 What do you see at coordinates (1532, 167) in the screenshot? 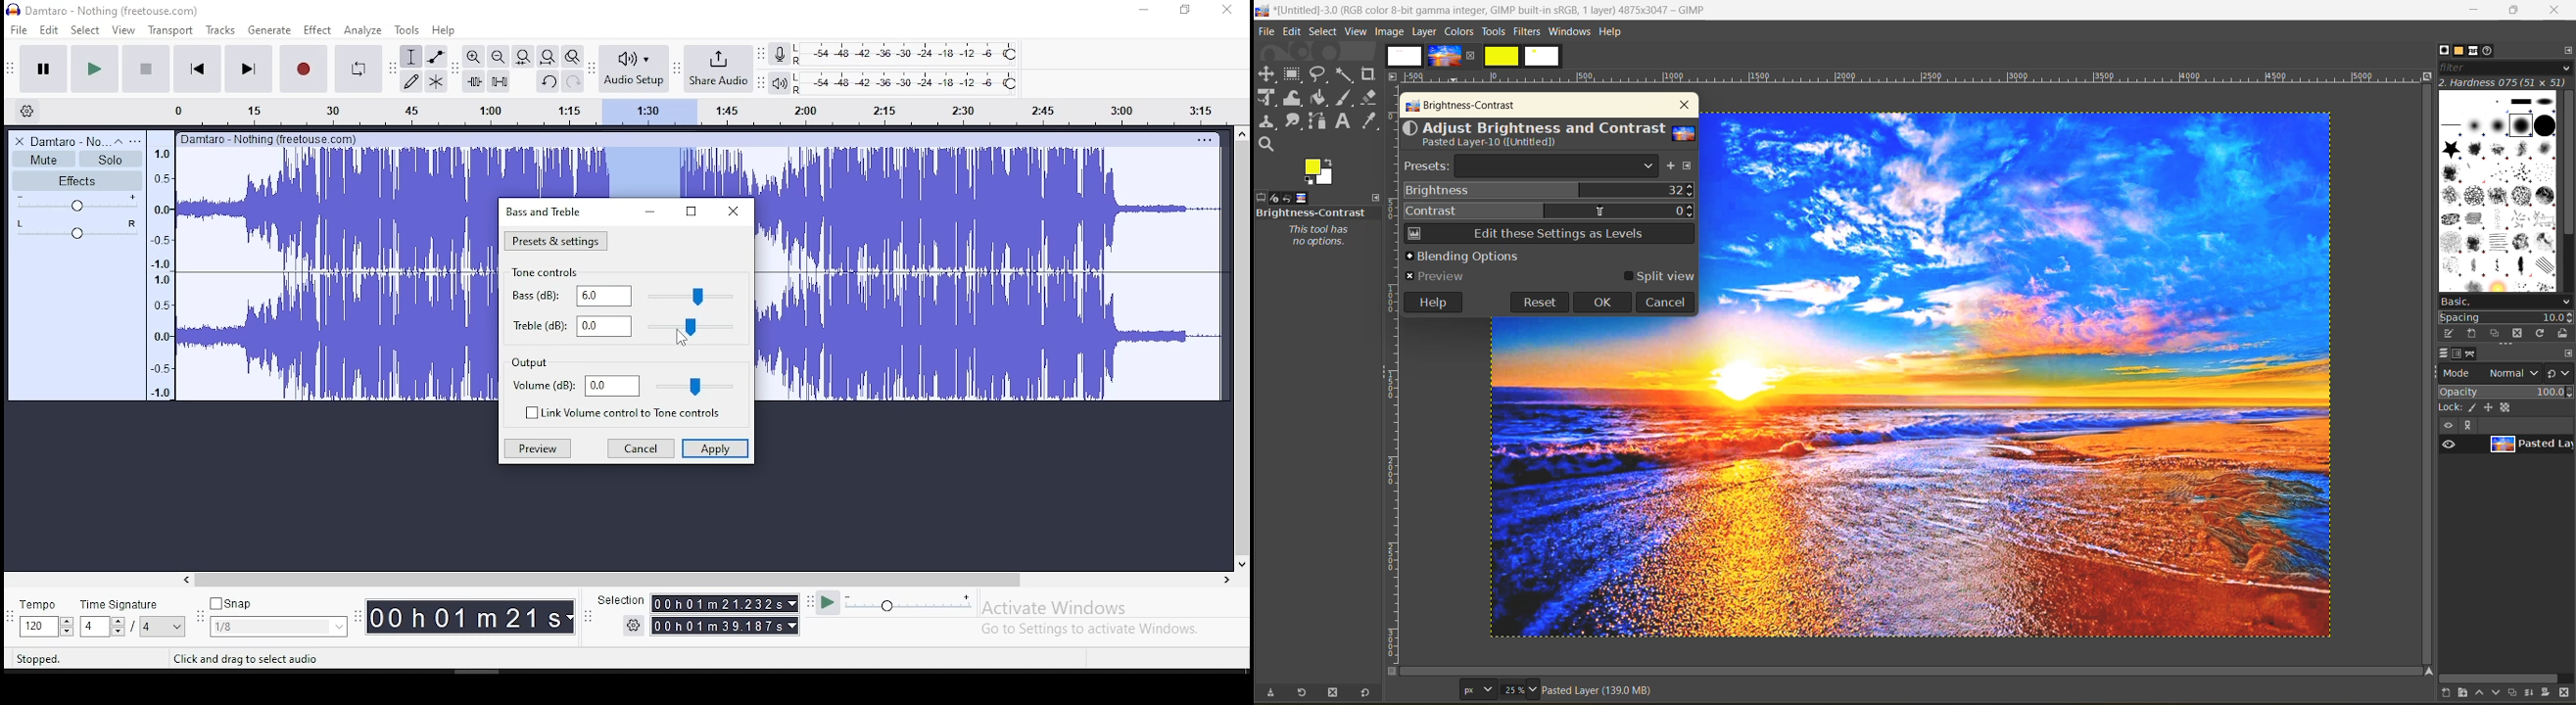
I see `presets` at bounding box center [1532, 167].